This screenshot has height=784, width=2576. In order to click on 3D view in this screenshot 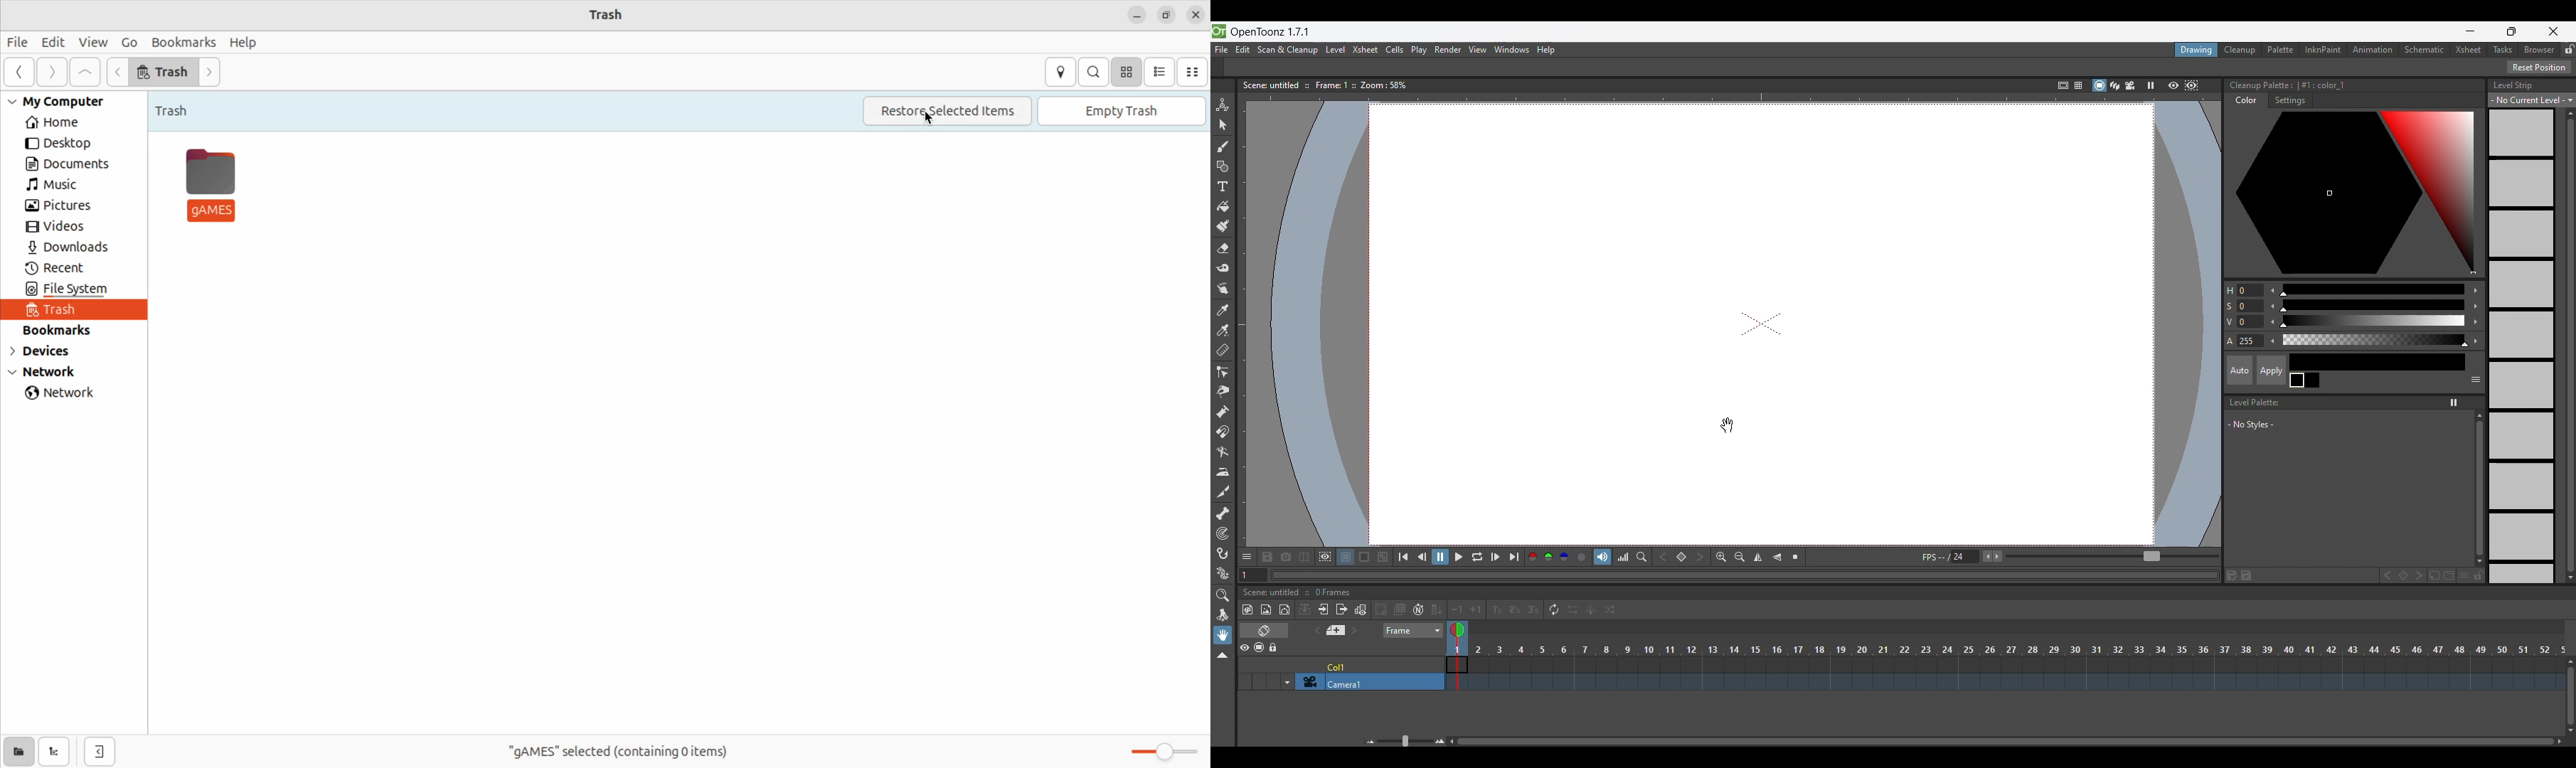, I will do `click(2115, 85)`.